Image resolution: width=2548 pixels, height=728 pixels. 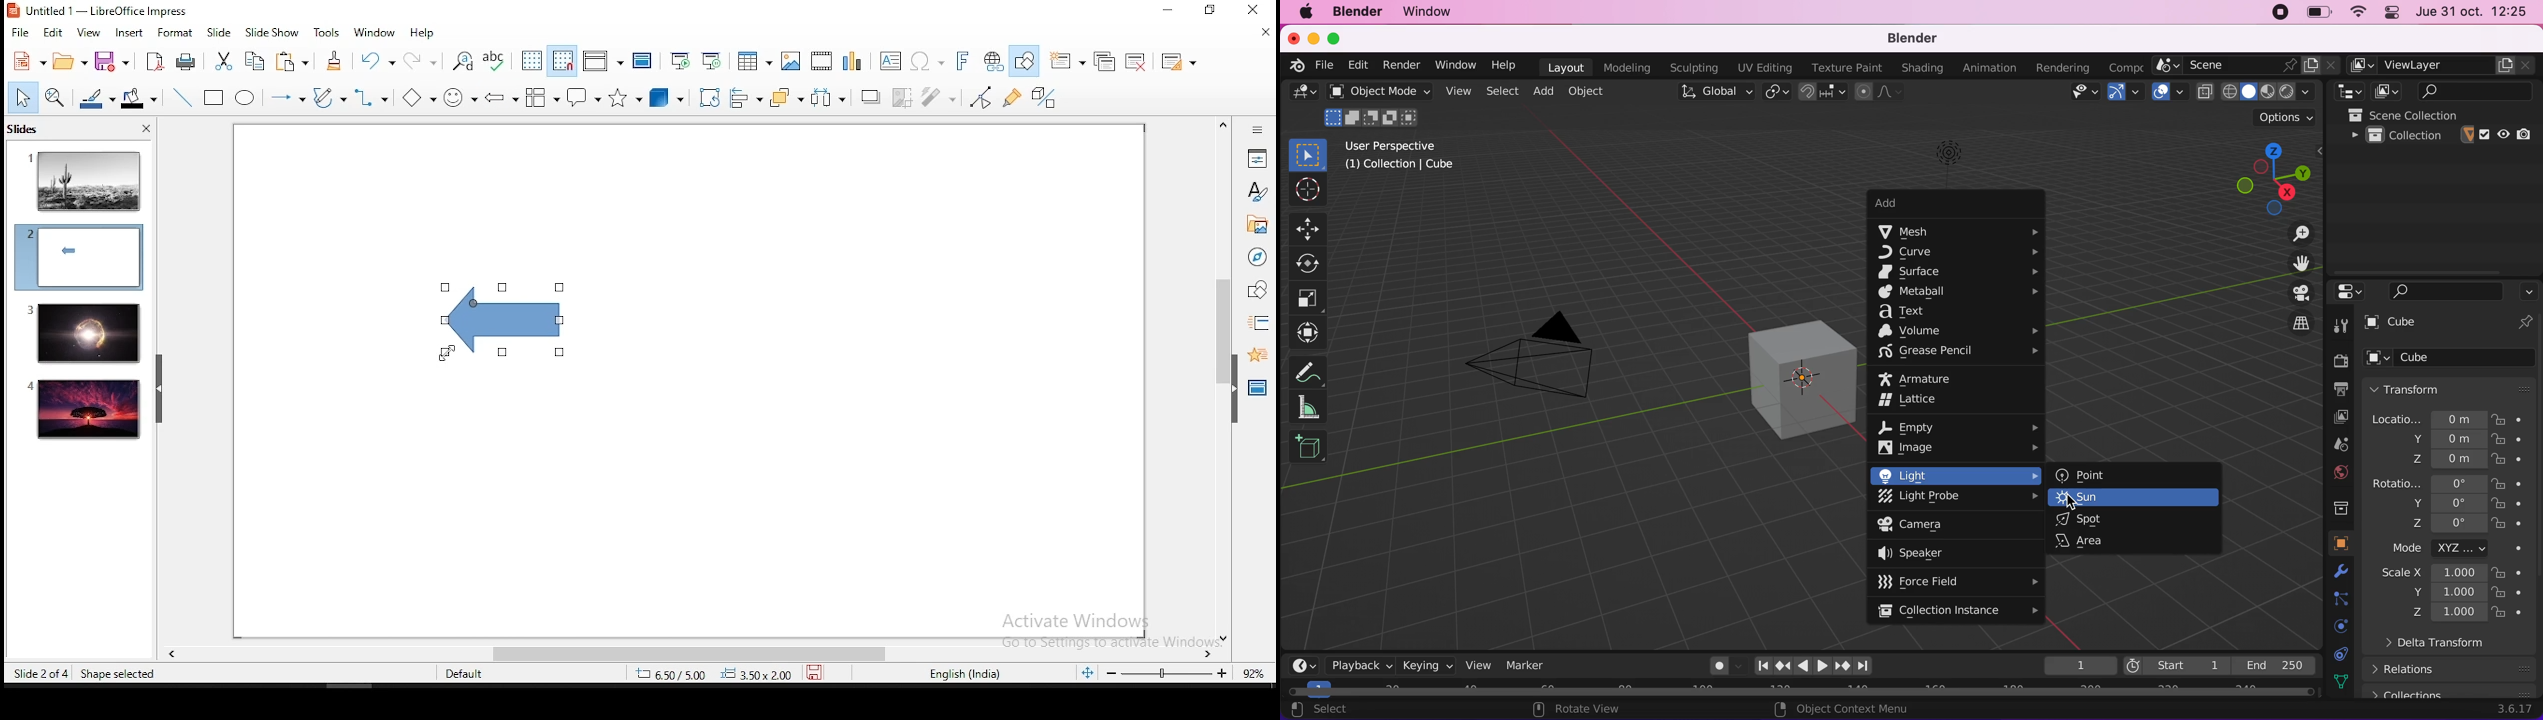 What do you see at coordinates (790, 61) in the screenshot?
I see `images` at bounding box center [790, 61].